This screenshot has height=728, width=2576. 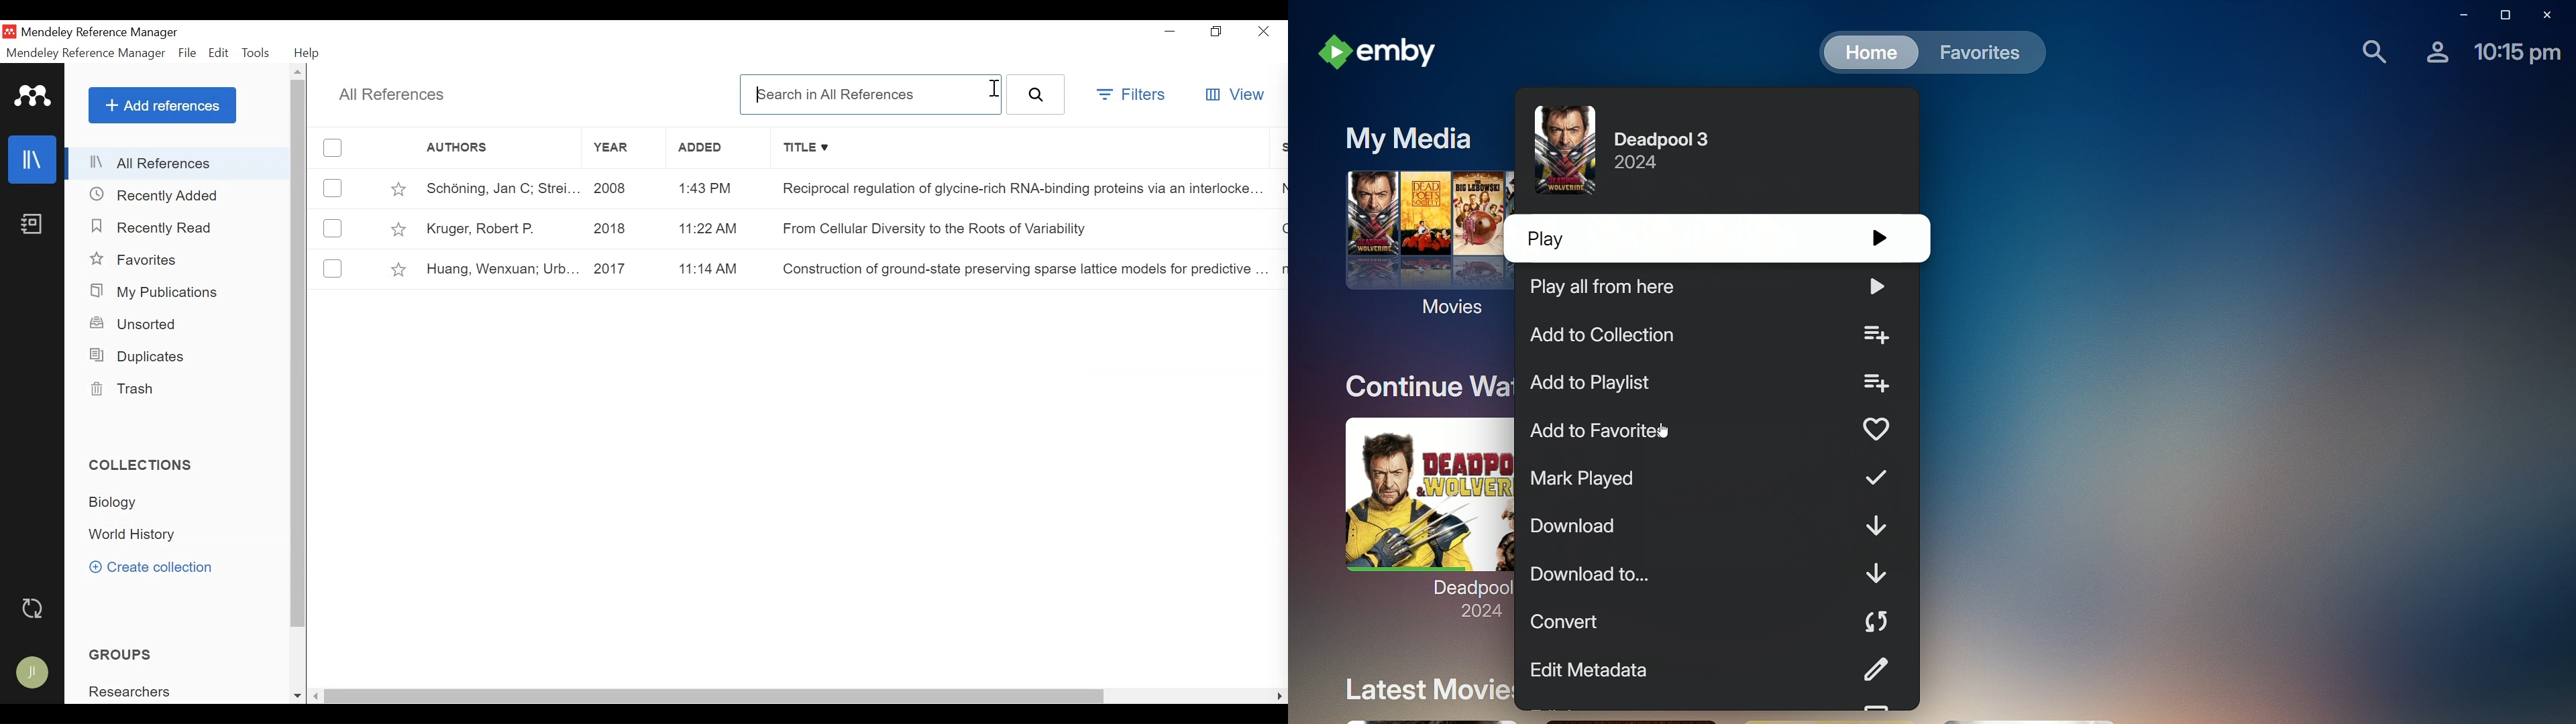 What do you see at coordinates (34, 97) in the screenshot?
I see `Mendeley Logo` at bounding box center [34, 97].